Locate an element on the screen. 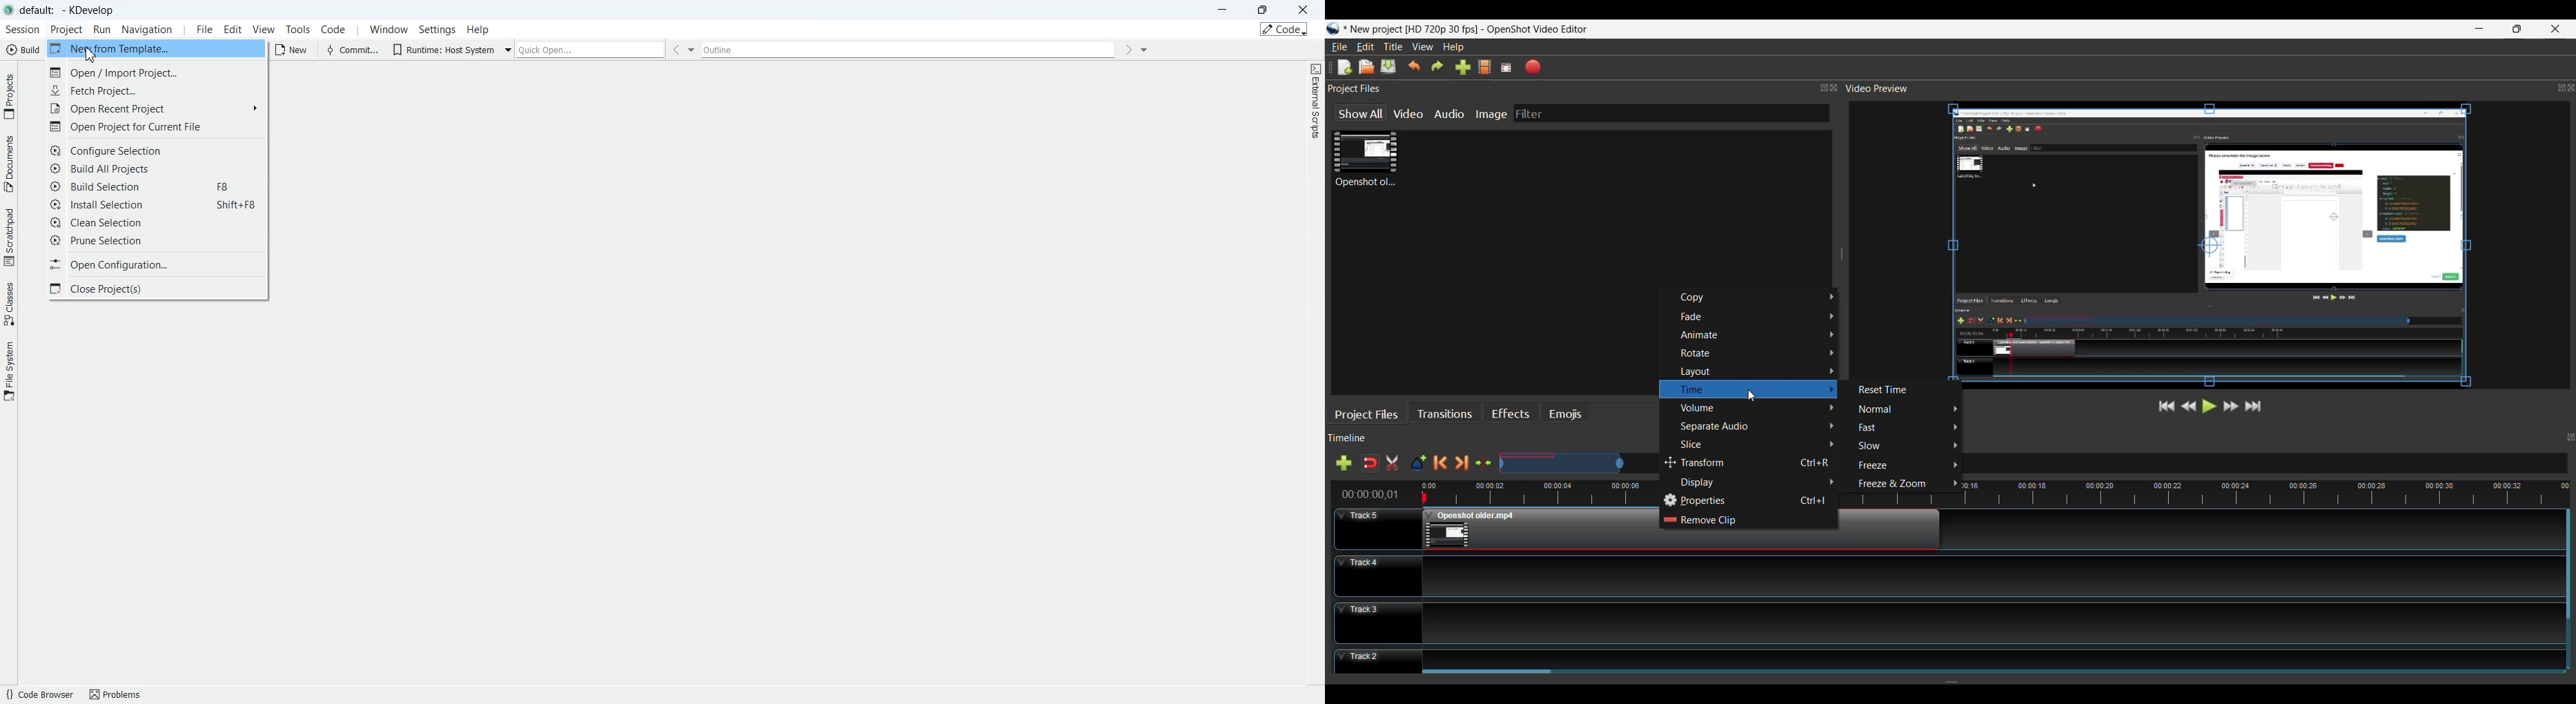  Volume is located at coordinates (1756, 409).